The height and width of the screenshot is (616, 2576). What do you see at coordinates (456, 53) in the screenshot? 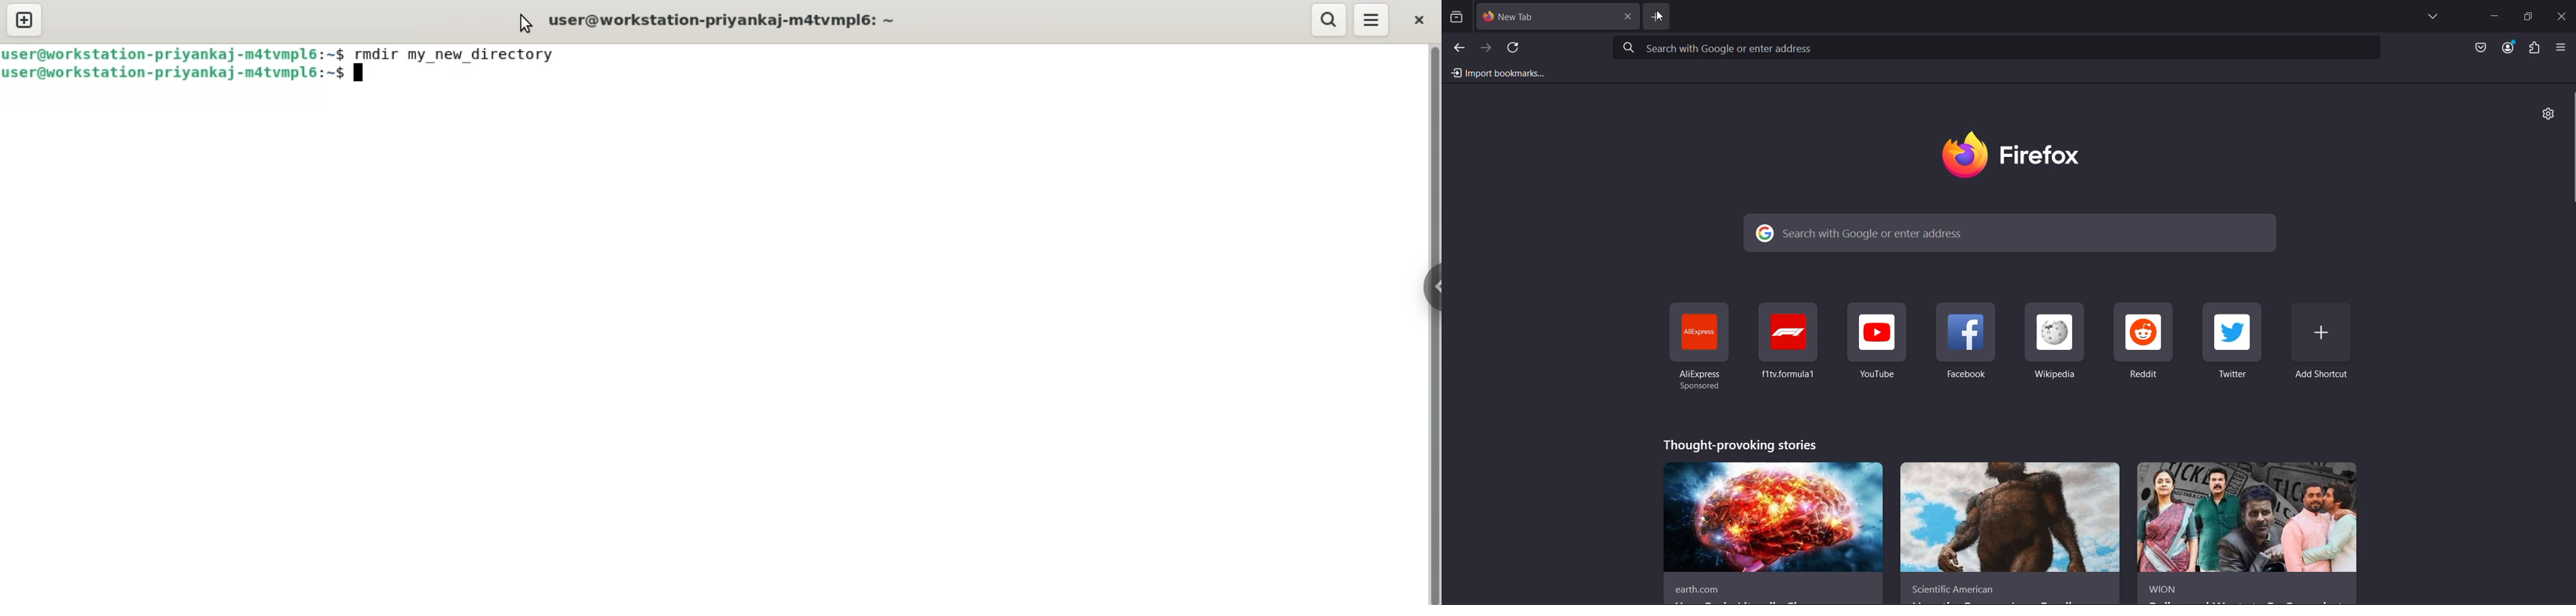
I see `rmdir my_new_directory` at bounding box center [456, 53].